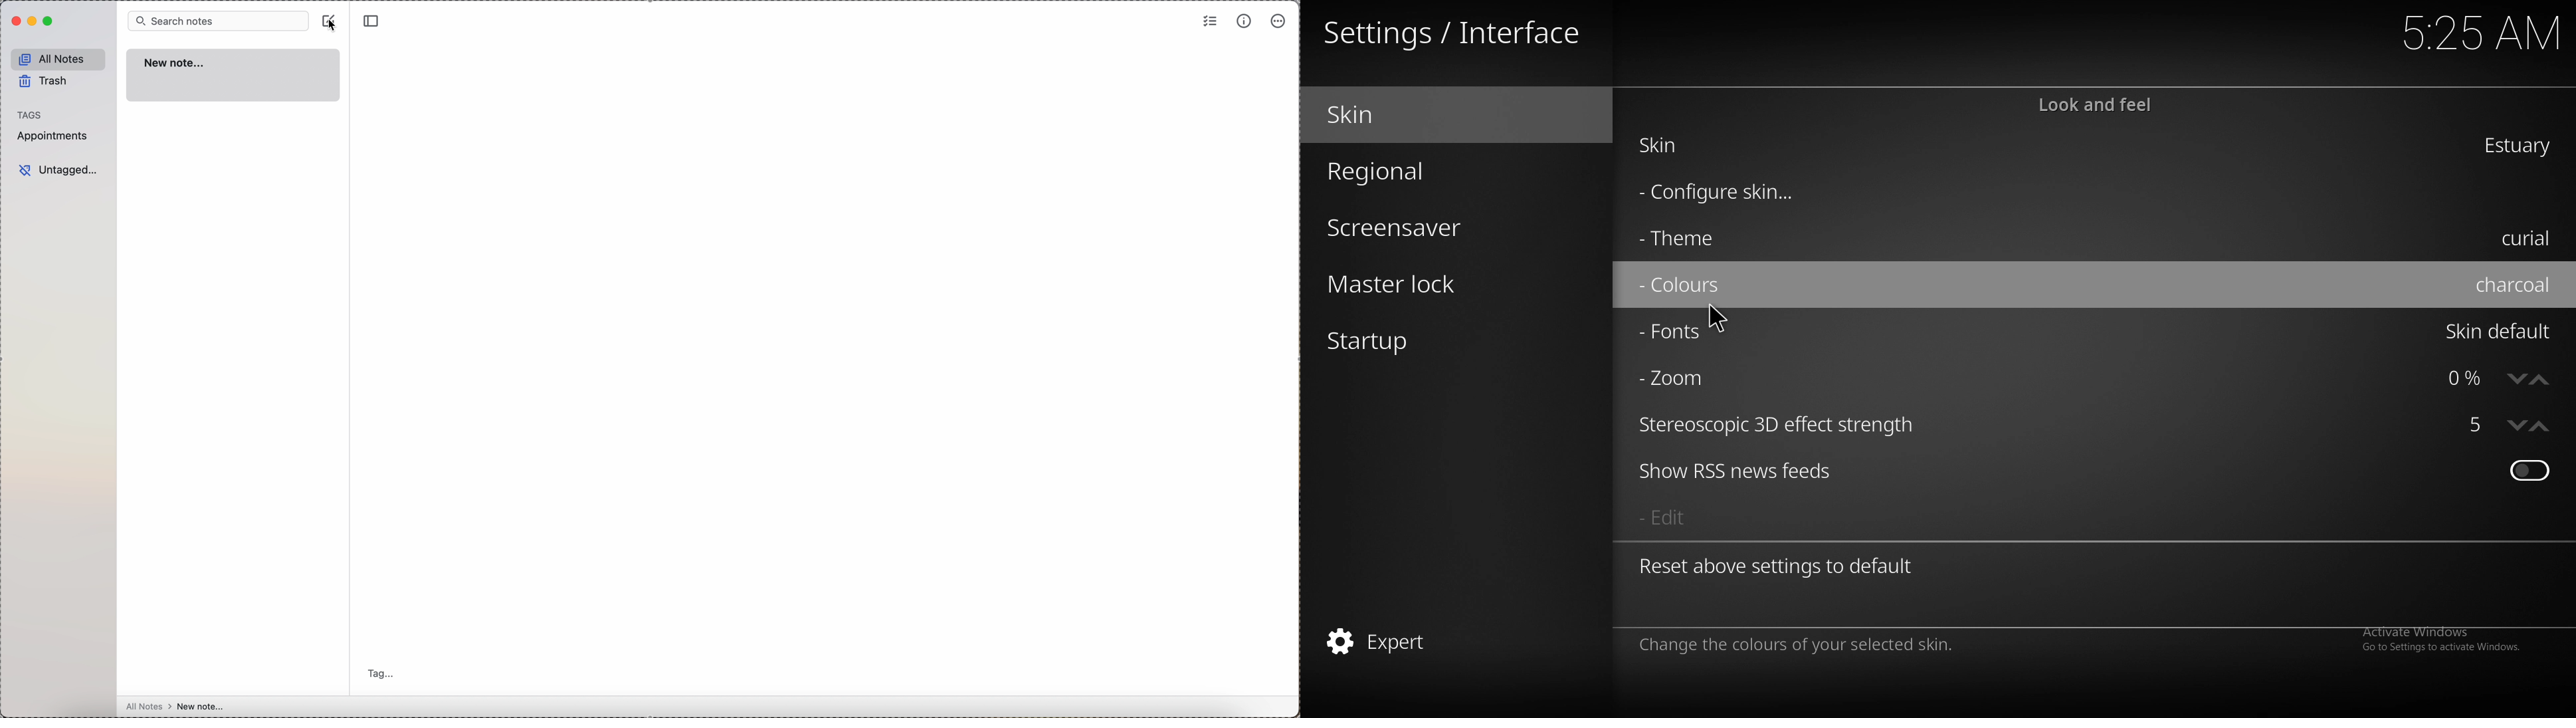  Describe the element at coordinates (2541, 427) in the screenshot. I see `increase` at that location.